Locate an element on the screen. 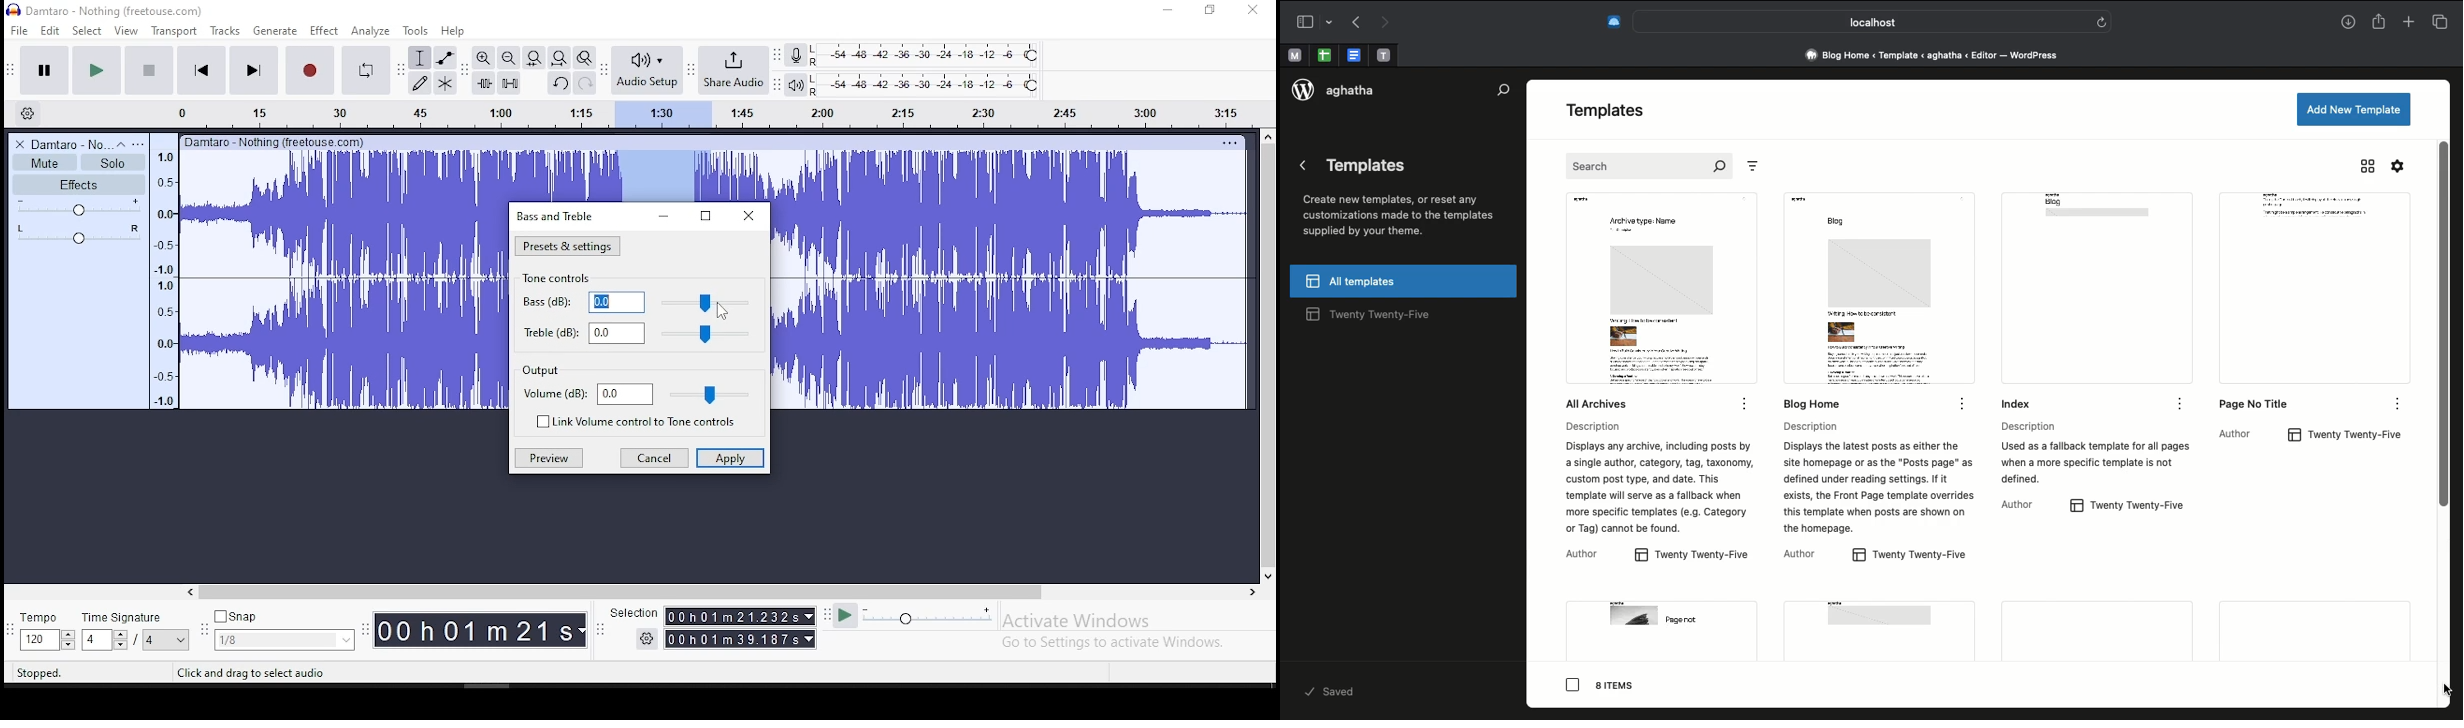 The width and height of the screenshot is (2464, 728). solo is located at coordinates (113, 163).